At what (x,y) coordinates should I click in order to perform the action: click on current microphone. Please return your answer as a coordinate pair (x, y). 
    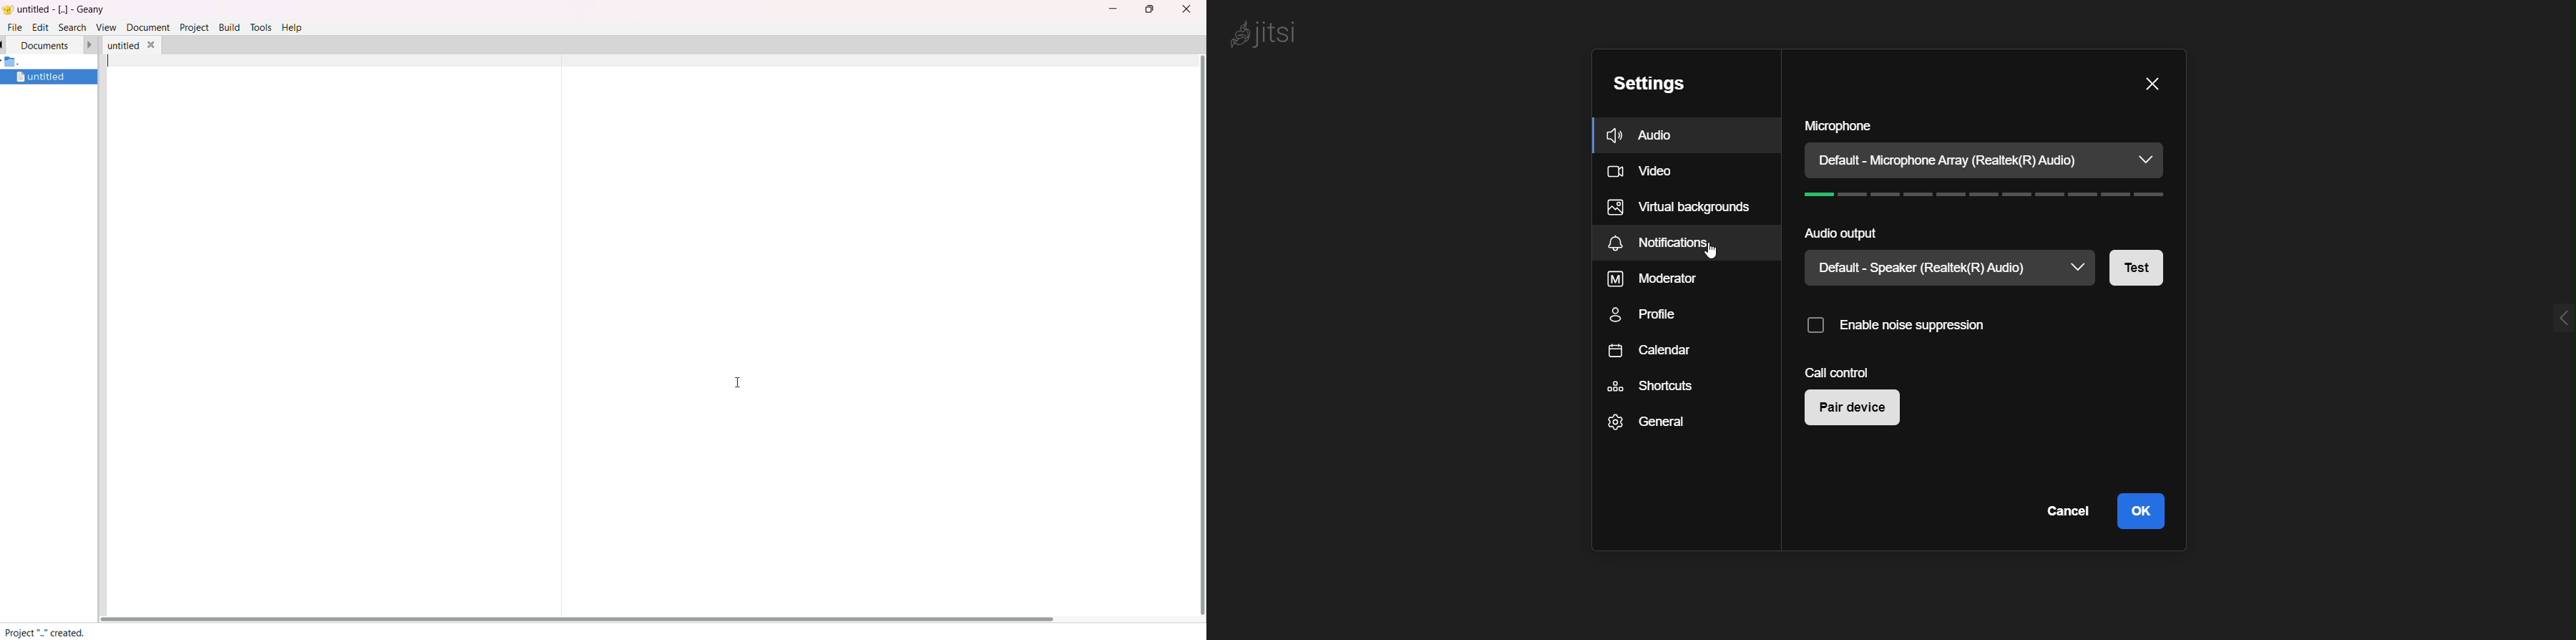
    Looking at the image, I should click on (1970, 160).